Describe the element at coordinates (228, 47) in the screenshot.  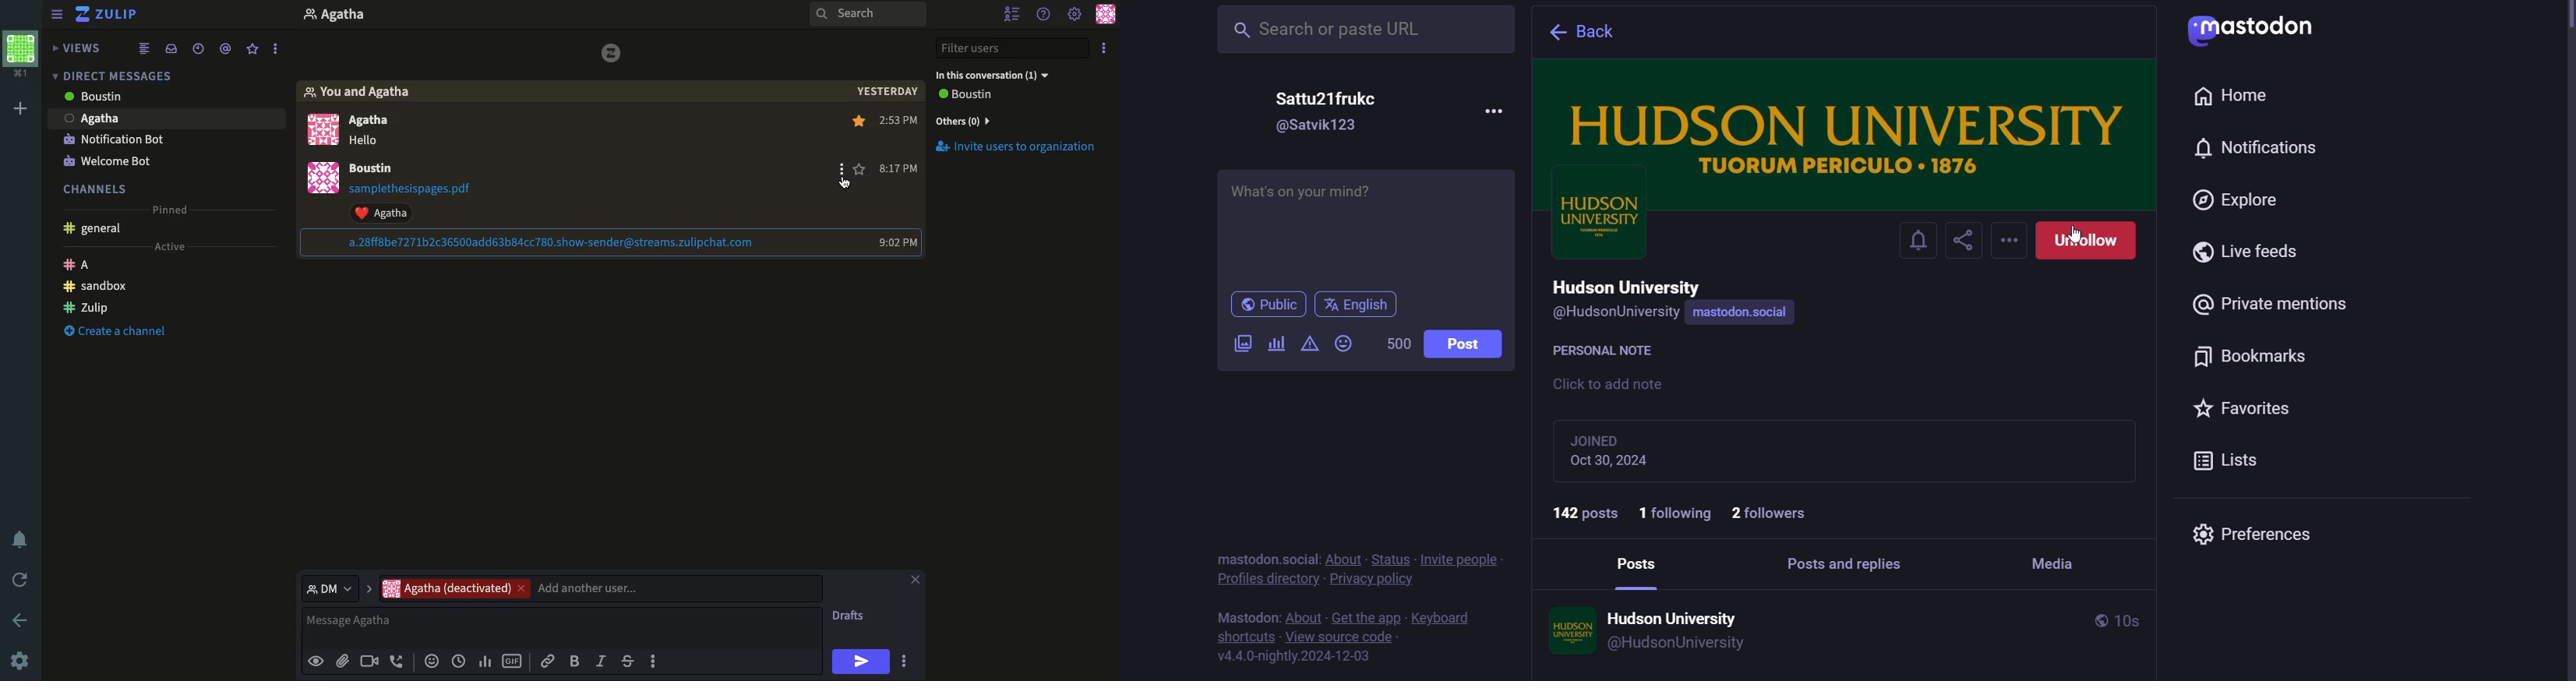
I see `Tag` at that location.